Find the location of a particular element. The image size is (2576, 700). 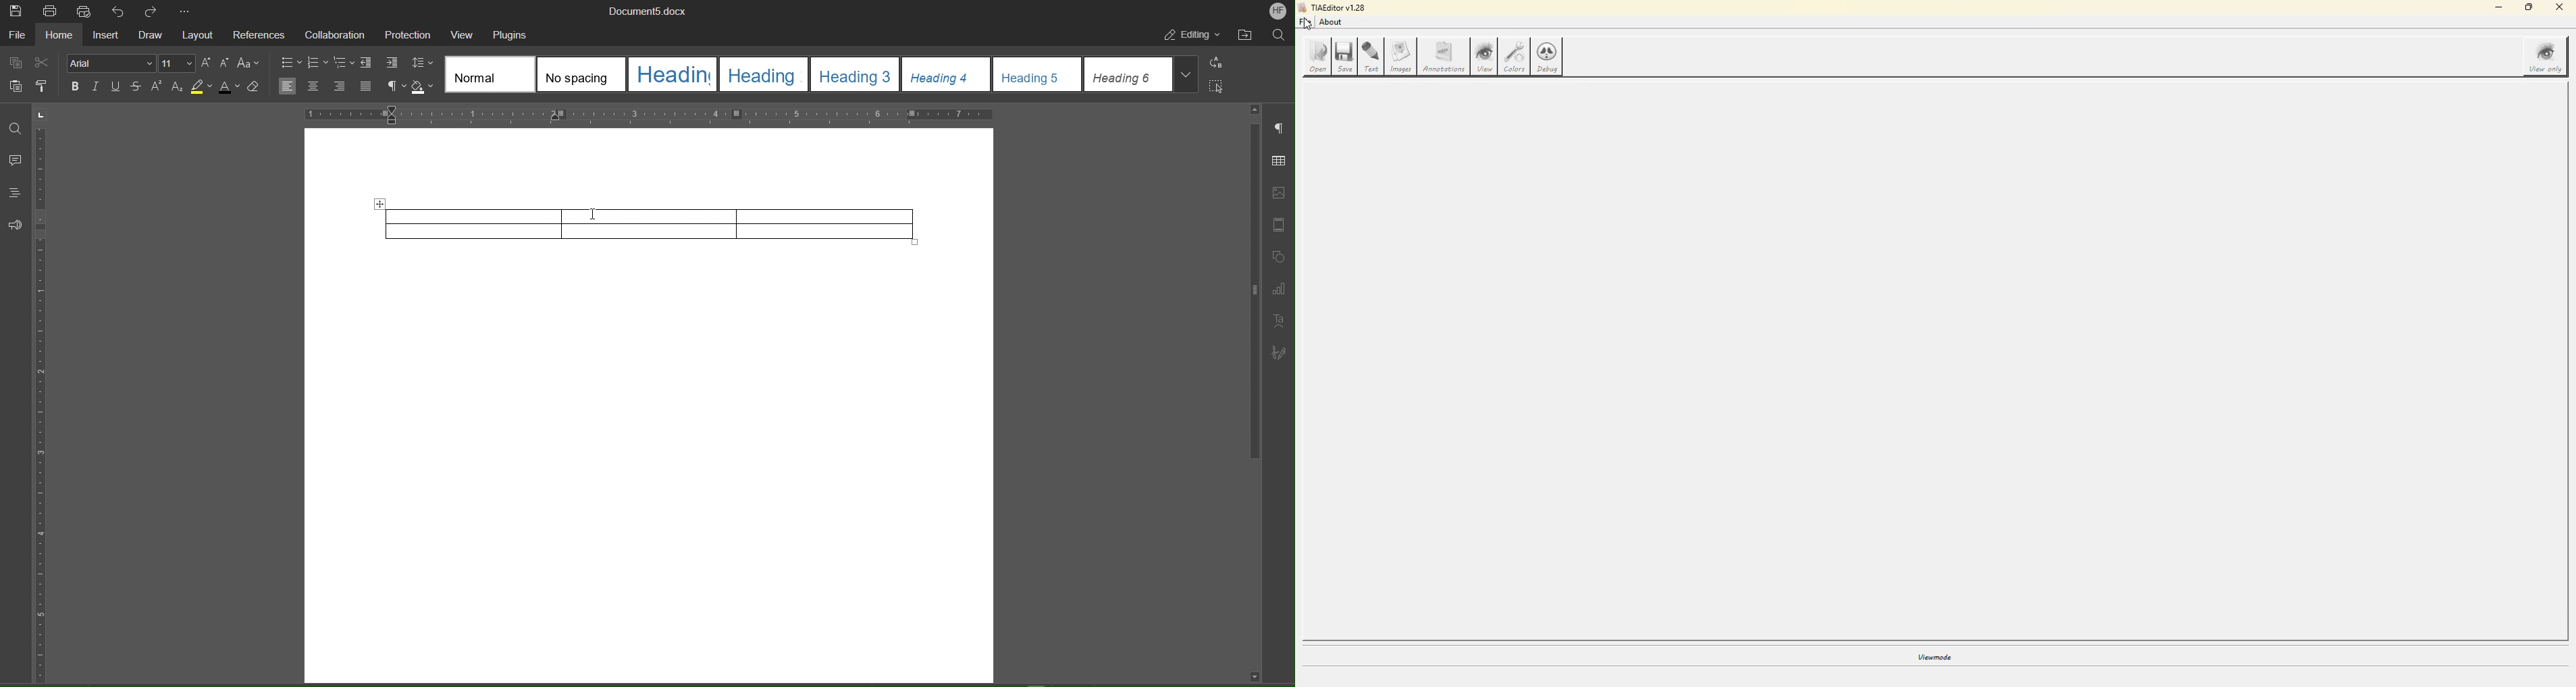

Layout is located at coordinates (201, 37).